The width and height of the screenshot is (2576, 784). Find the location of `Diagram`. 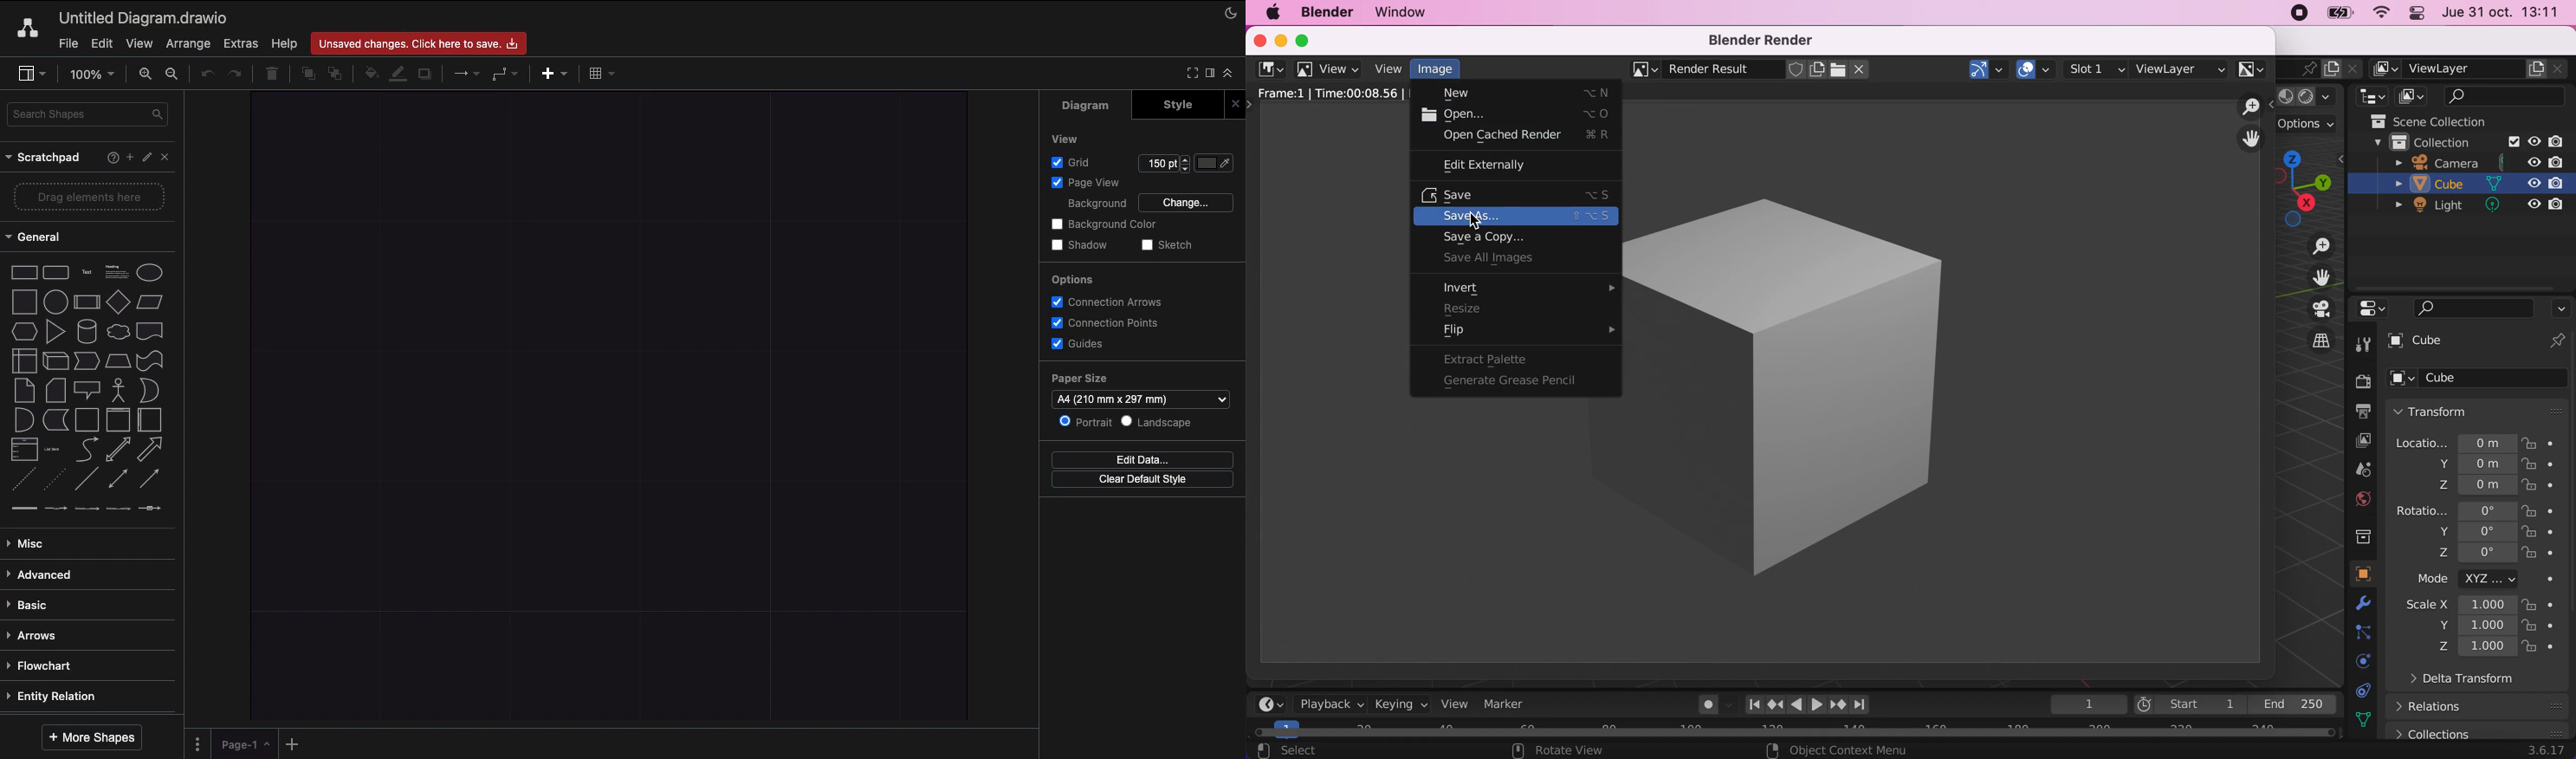

Diagram is located at coordinates (1087, 106).